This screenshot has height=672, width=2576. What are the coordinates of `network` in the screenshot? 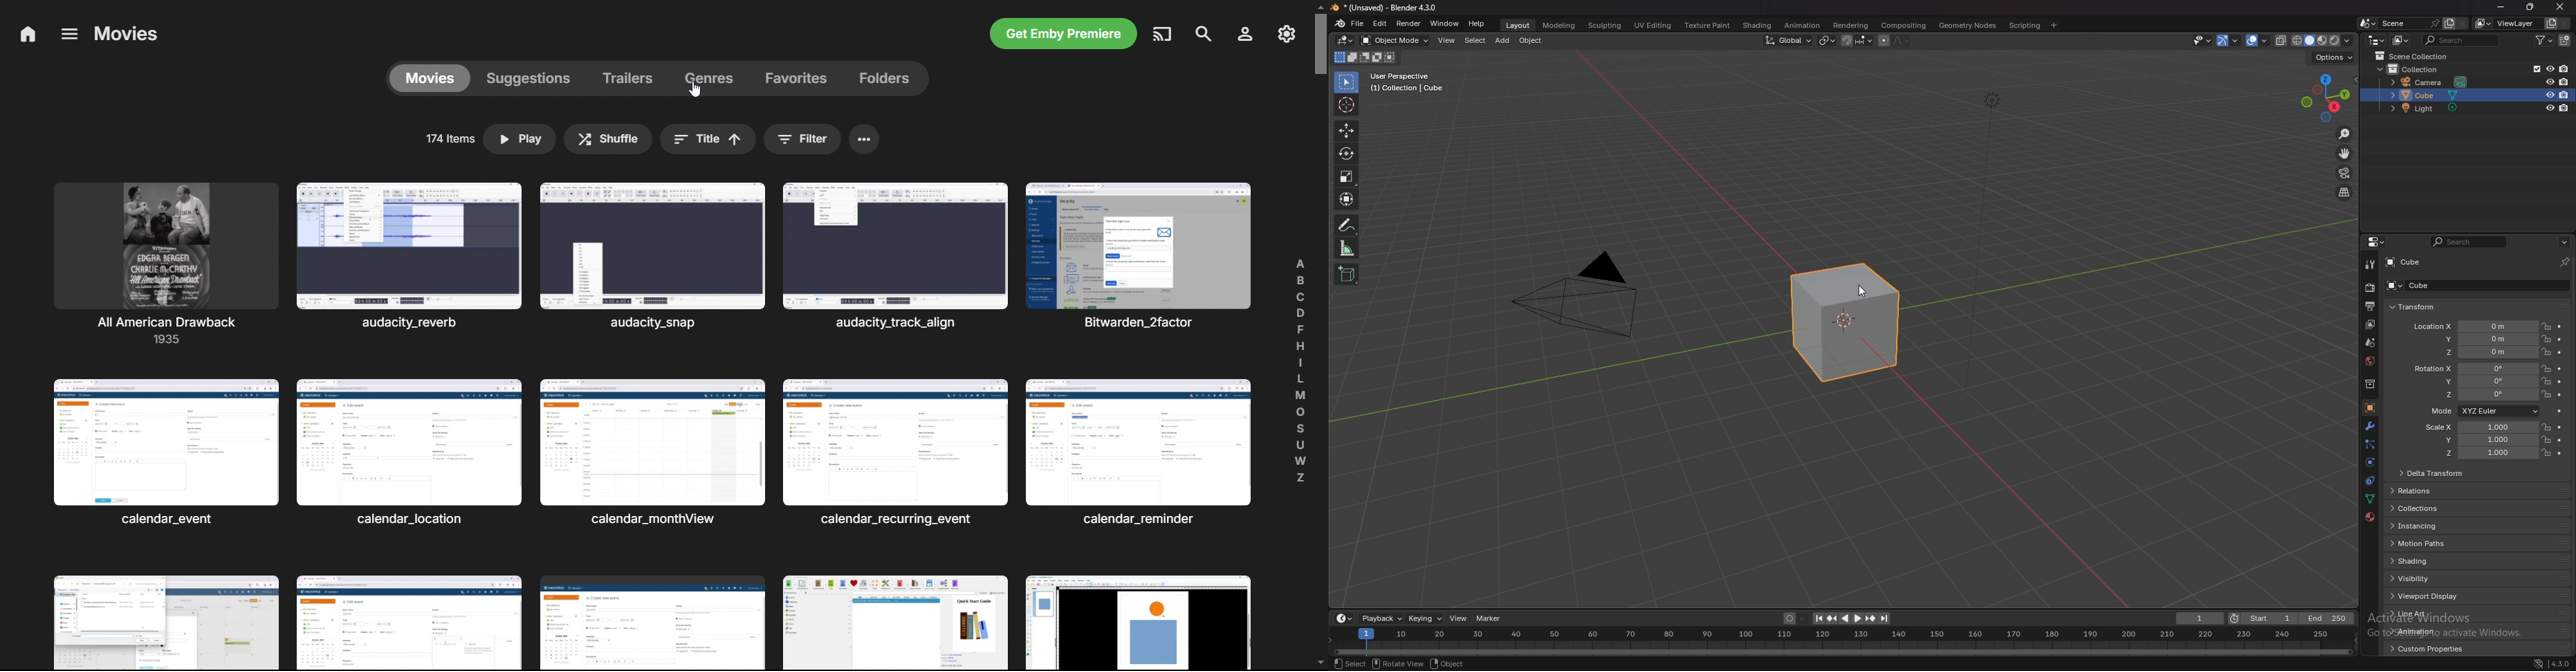 It's located at (2539, 663).